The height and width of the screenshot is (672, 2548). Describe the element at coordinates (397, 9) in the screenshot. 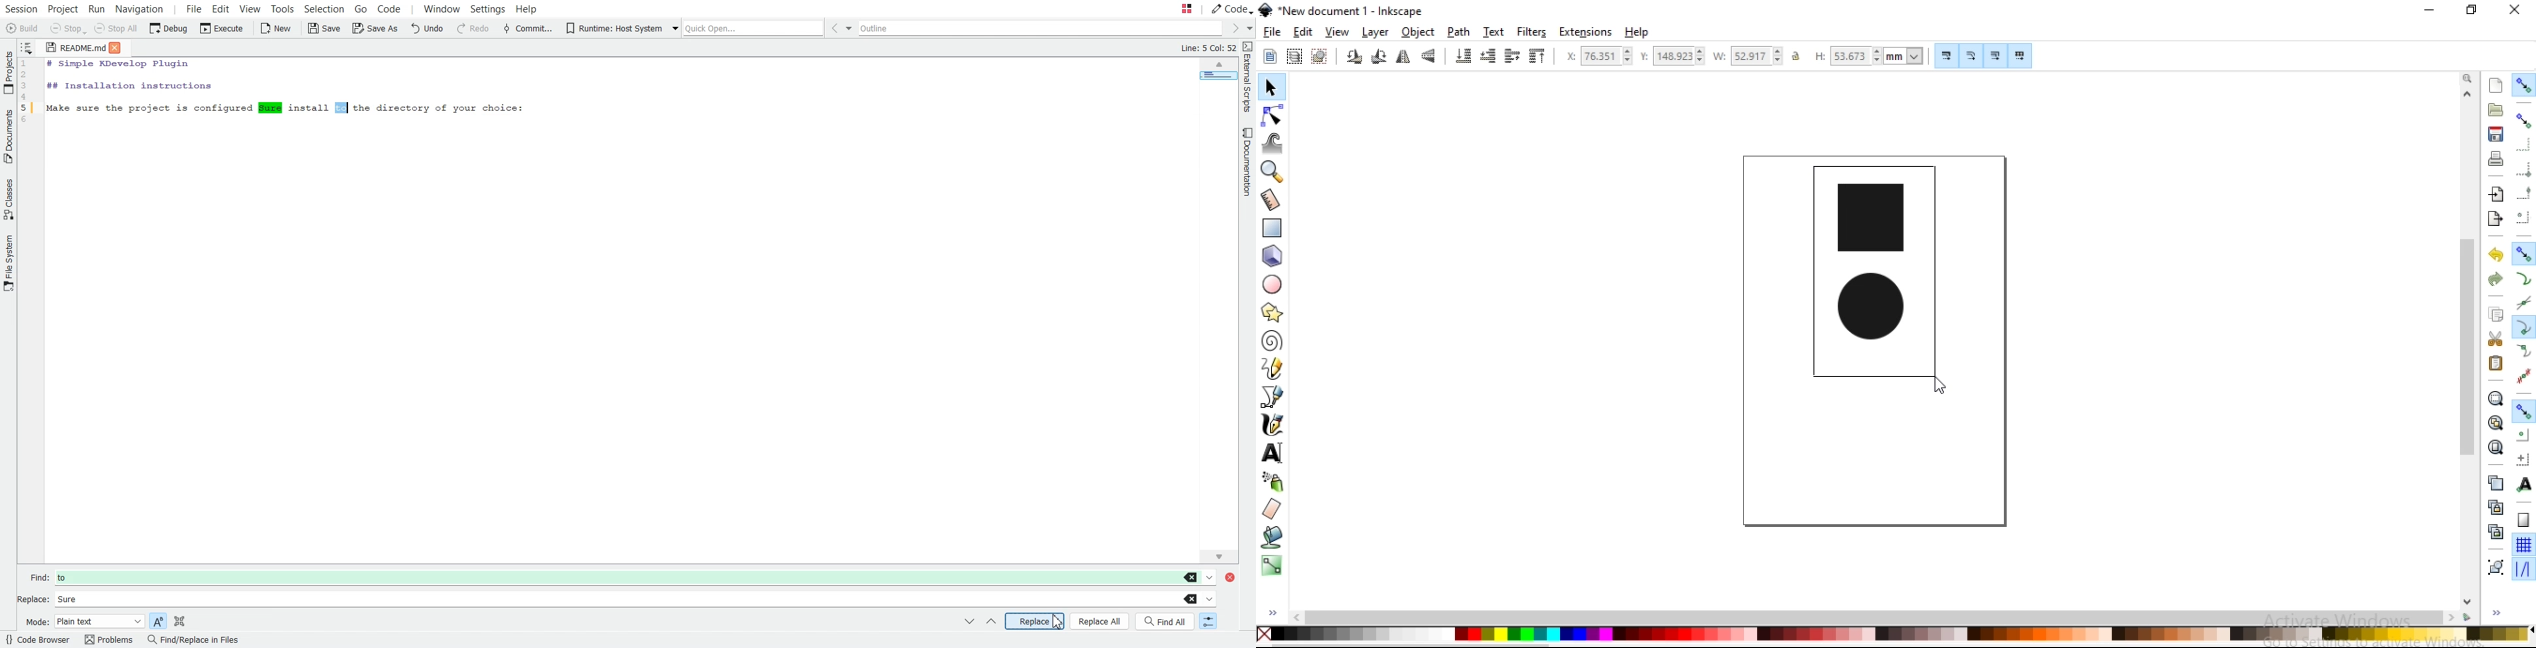

I see `Code` at that location.